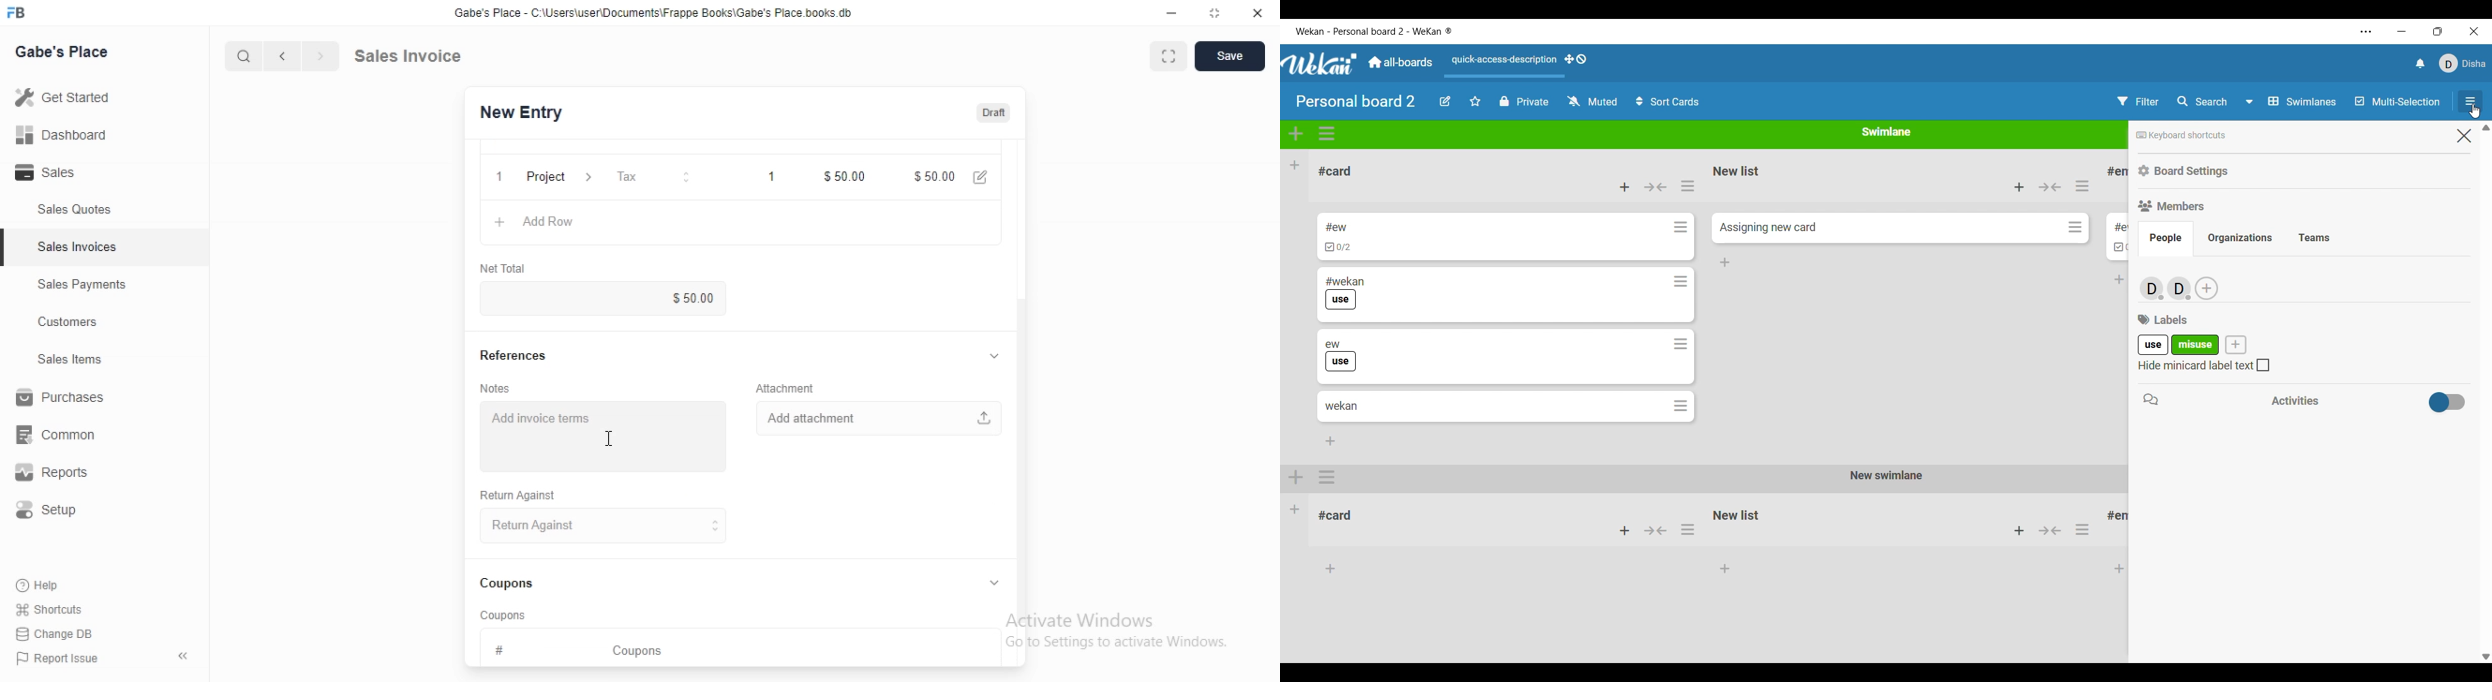  What do you see at coordinates (300, 56) in the screenshot?
I see `forward/backward` at bounding box center [300, 56].